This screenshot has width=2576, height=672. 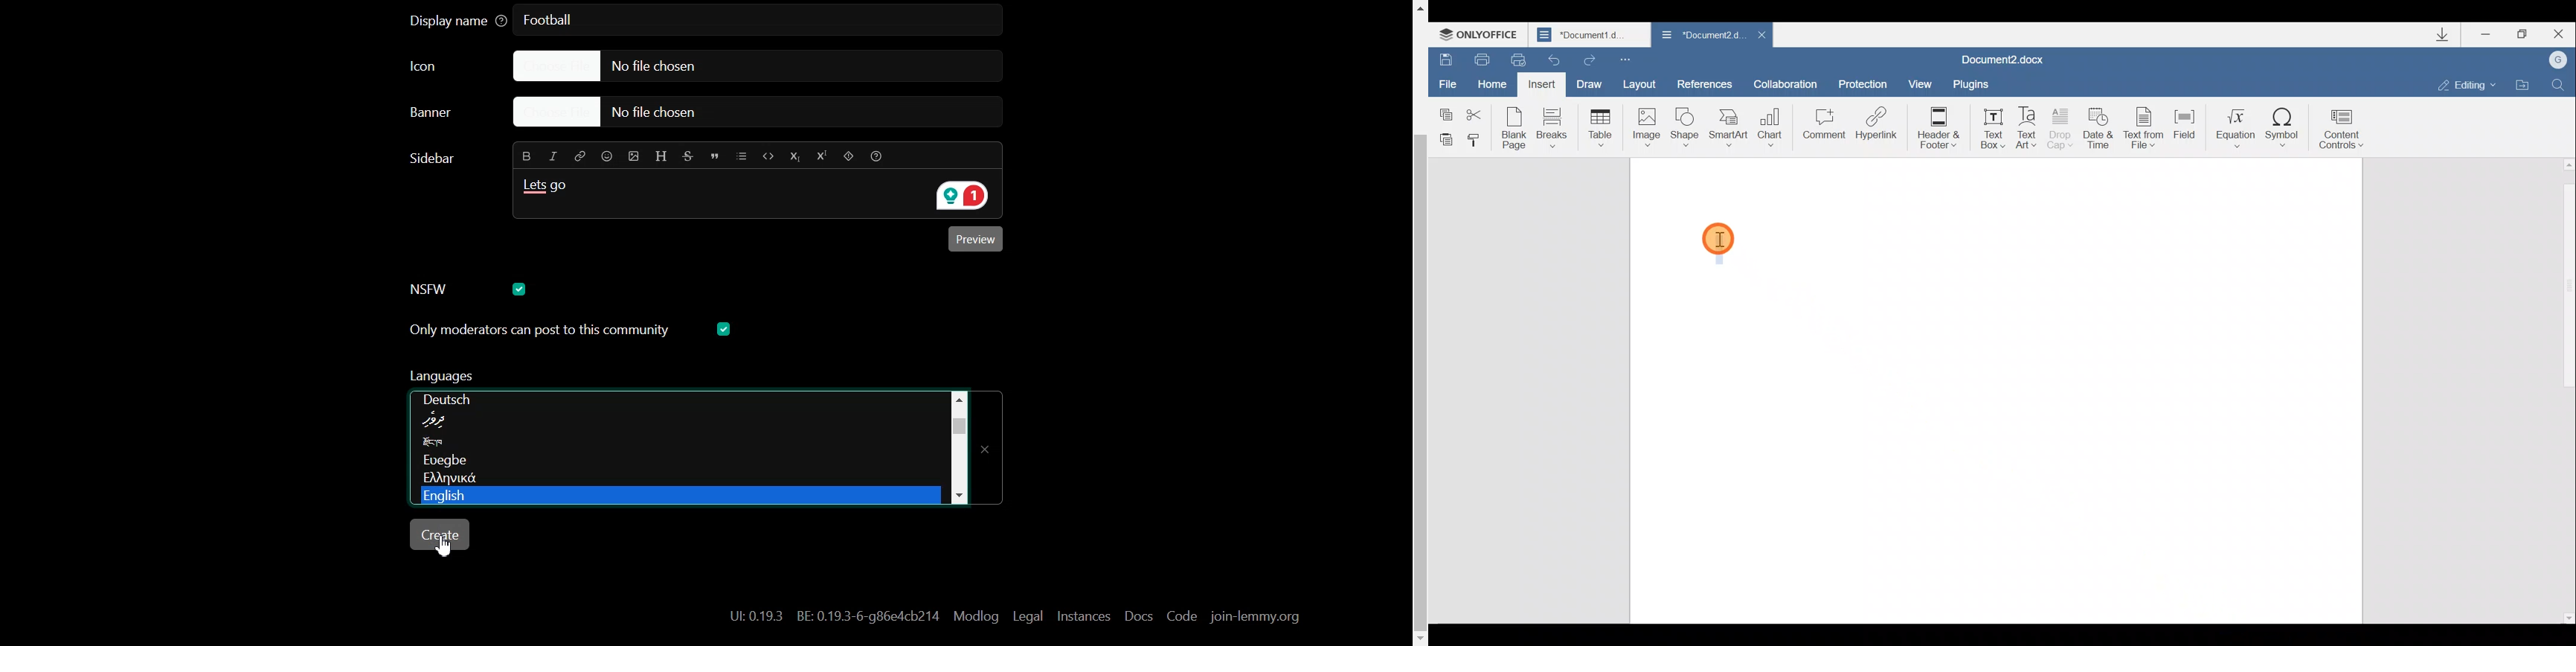 I want to click on Legal, so click(x=1028, y=615).